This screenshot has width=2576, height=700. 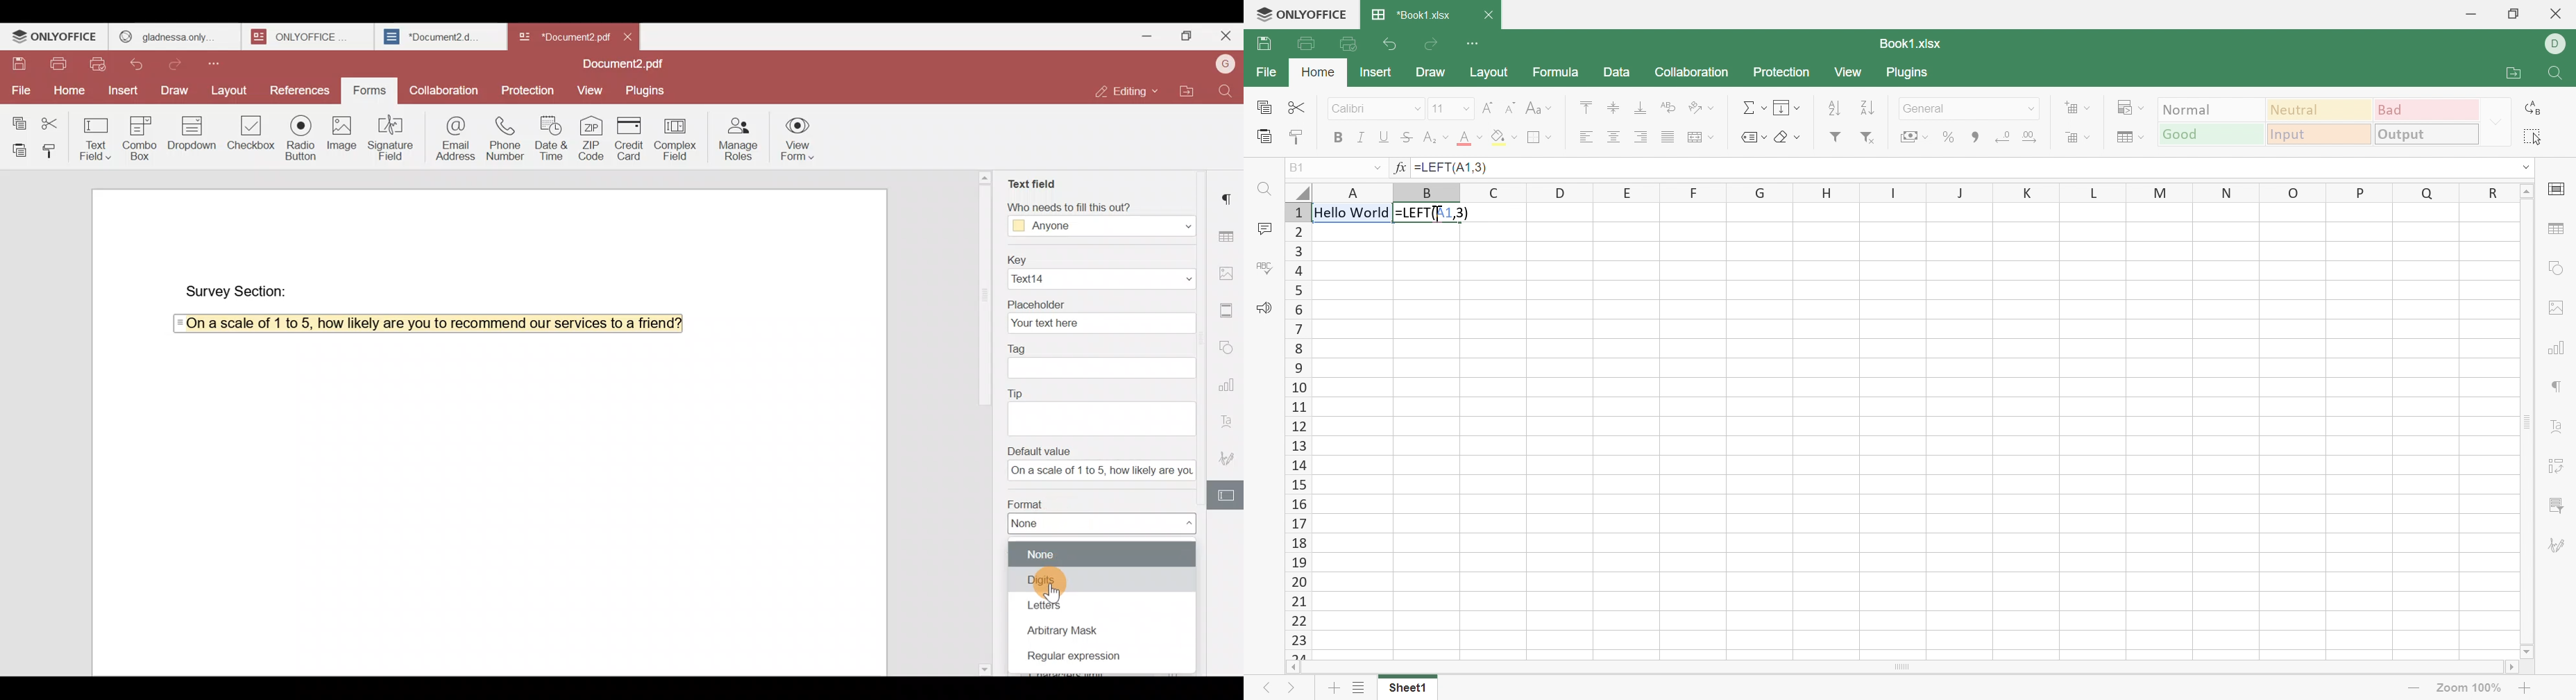 I want to click on Open file location, so click(x=1192, y=92).